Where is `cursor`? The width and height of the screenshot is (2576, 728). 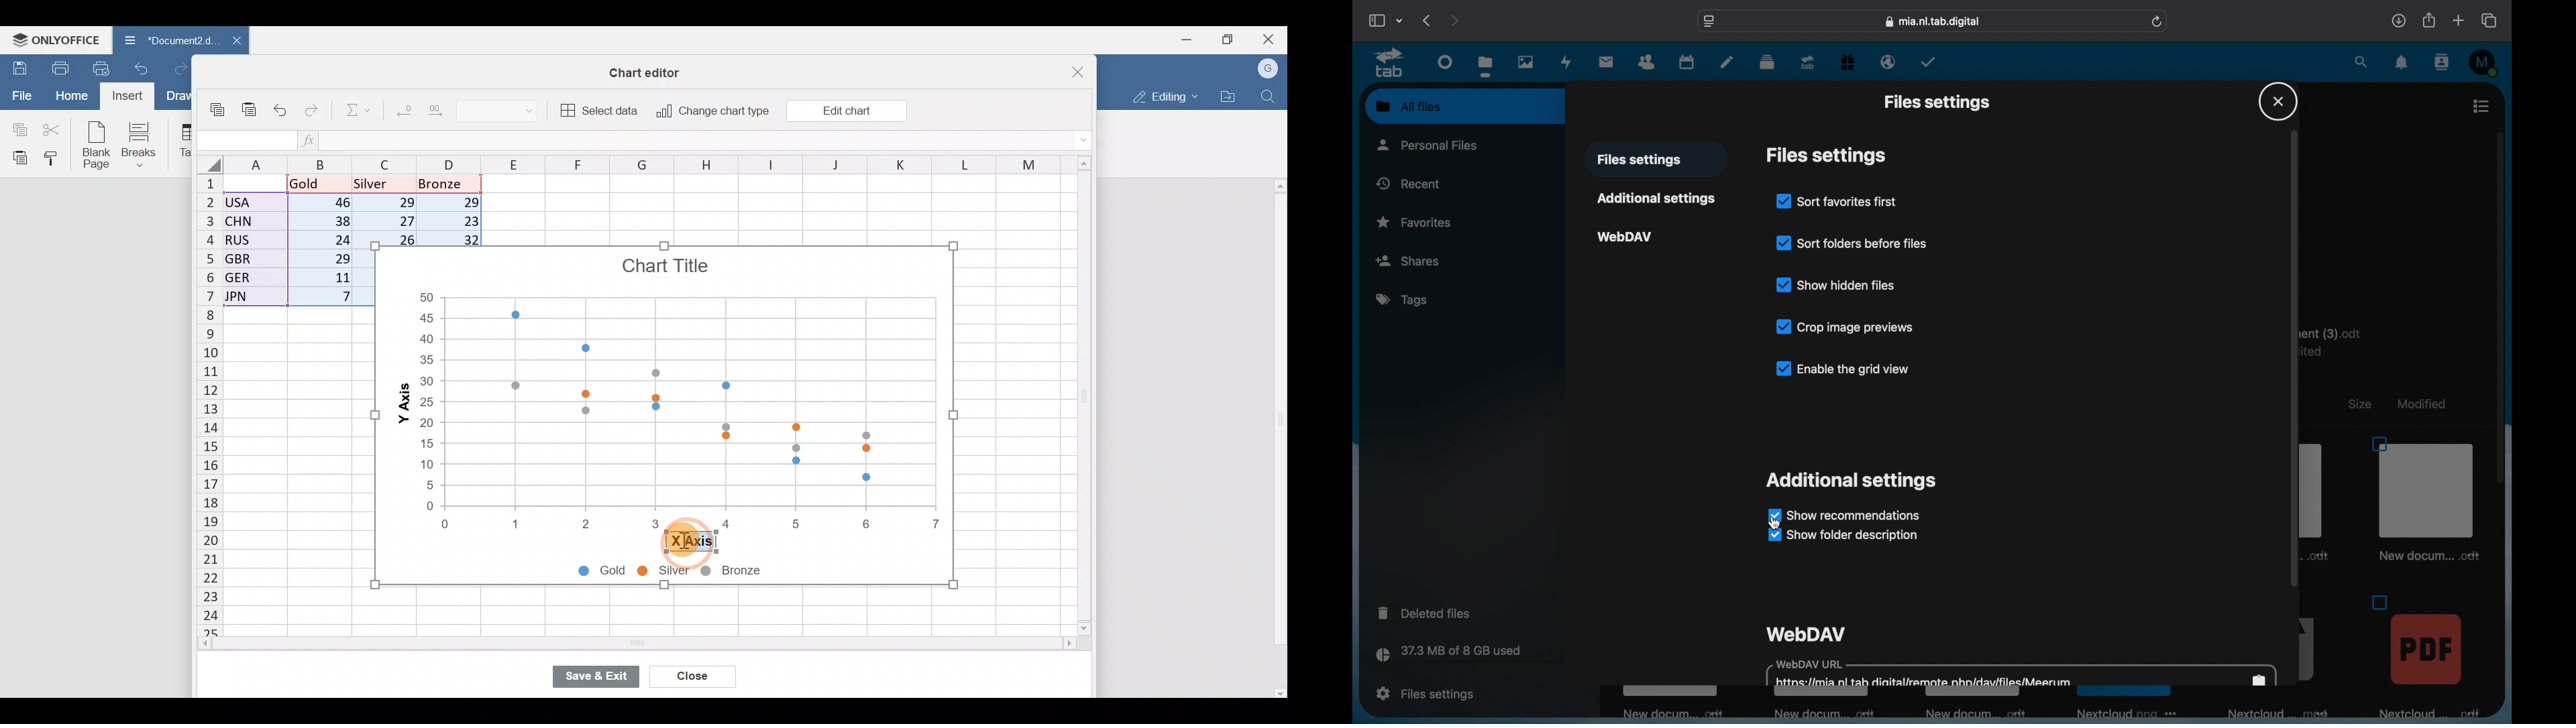 cursor is located at coordinates (1778, 525).